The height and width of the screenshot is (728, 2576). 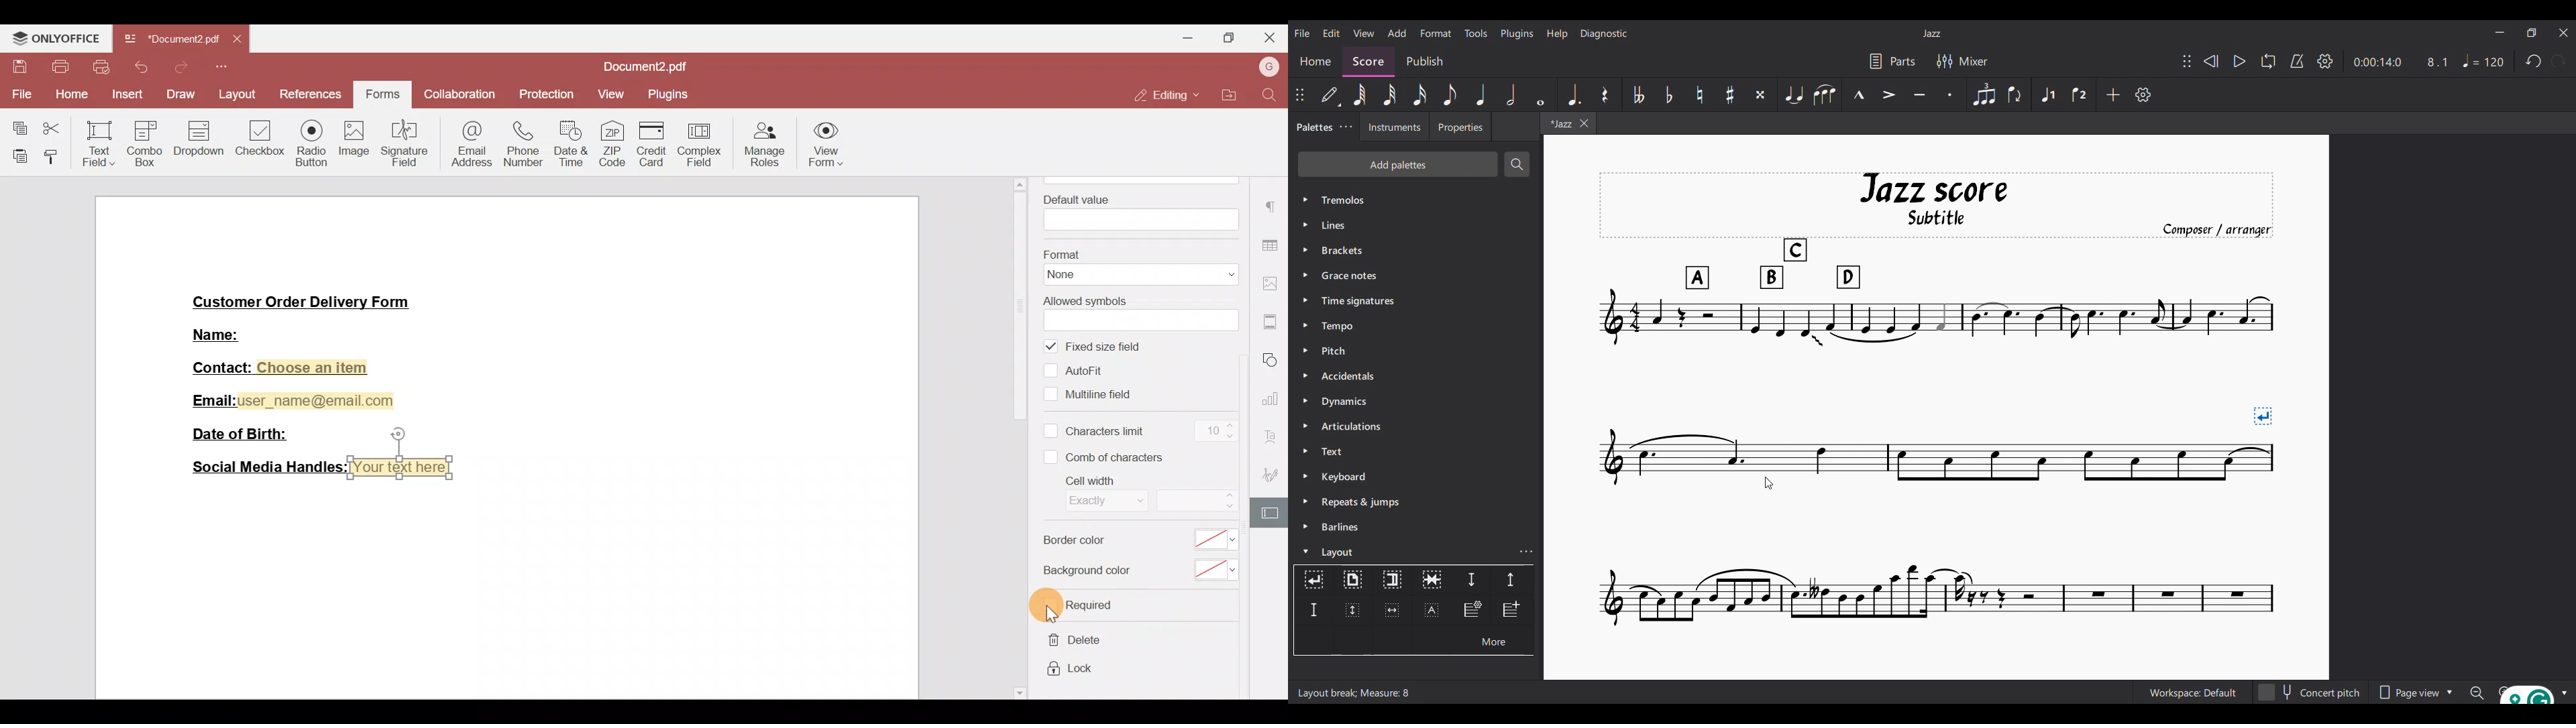 I want to click on Add, so click(x=2112, y=95).